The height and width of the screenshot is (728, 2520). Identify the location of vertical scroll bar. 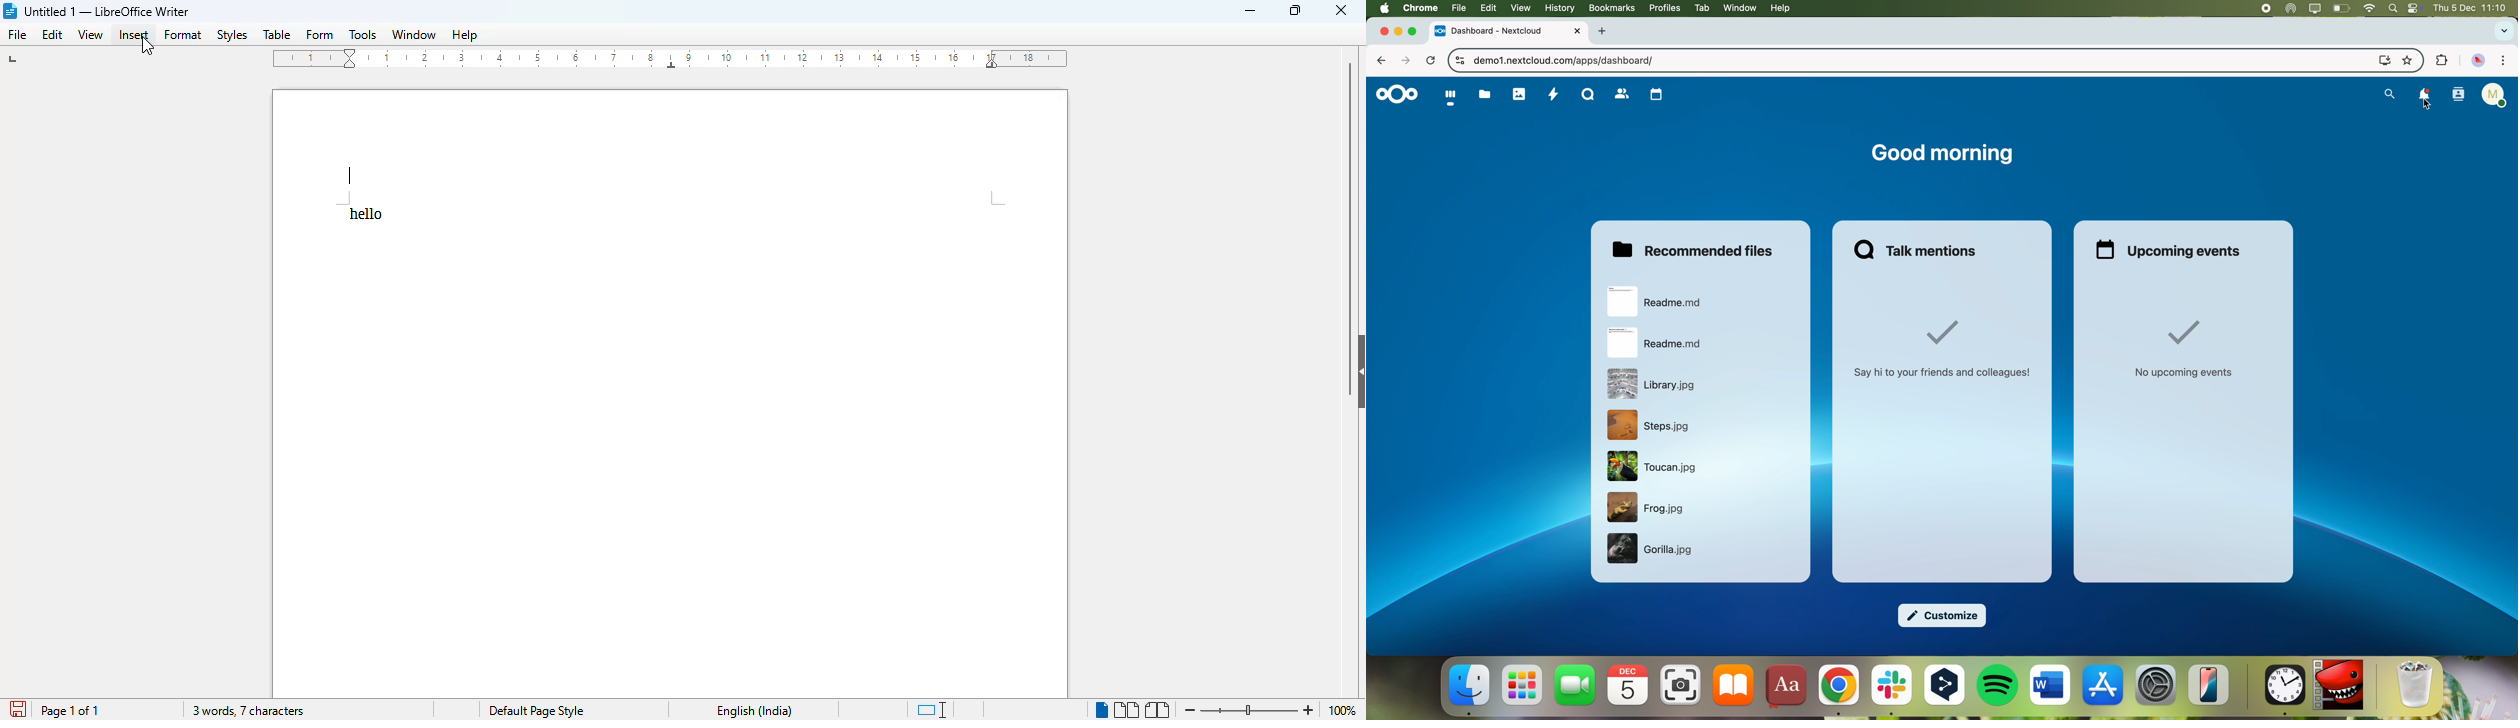
(1351, 192).